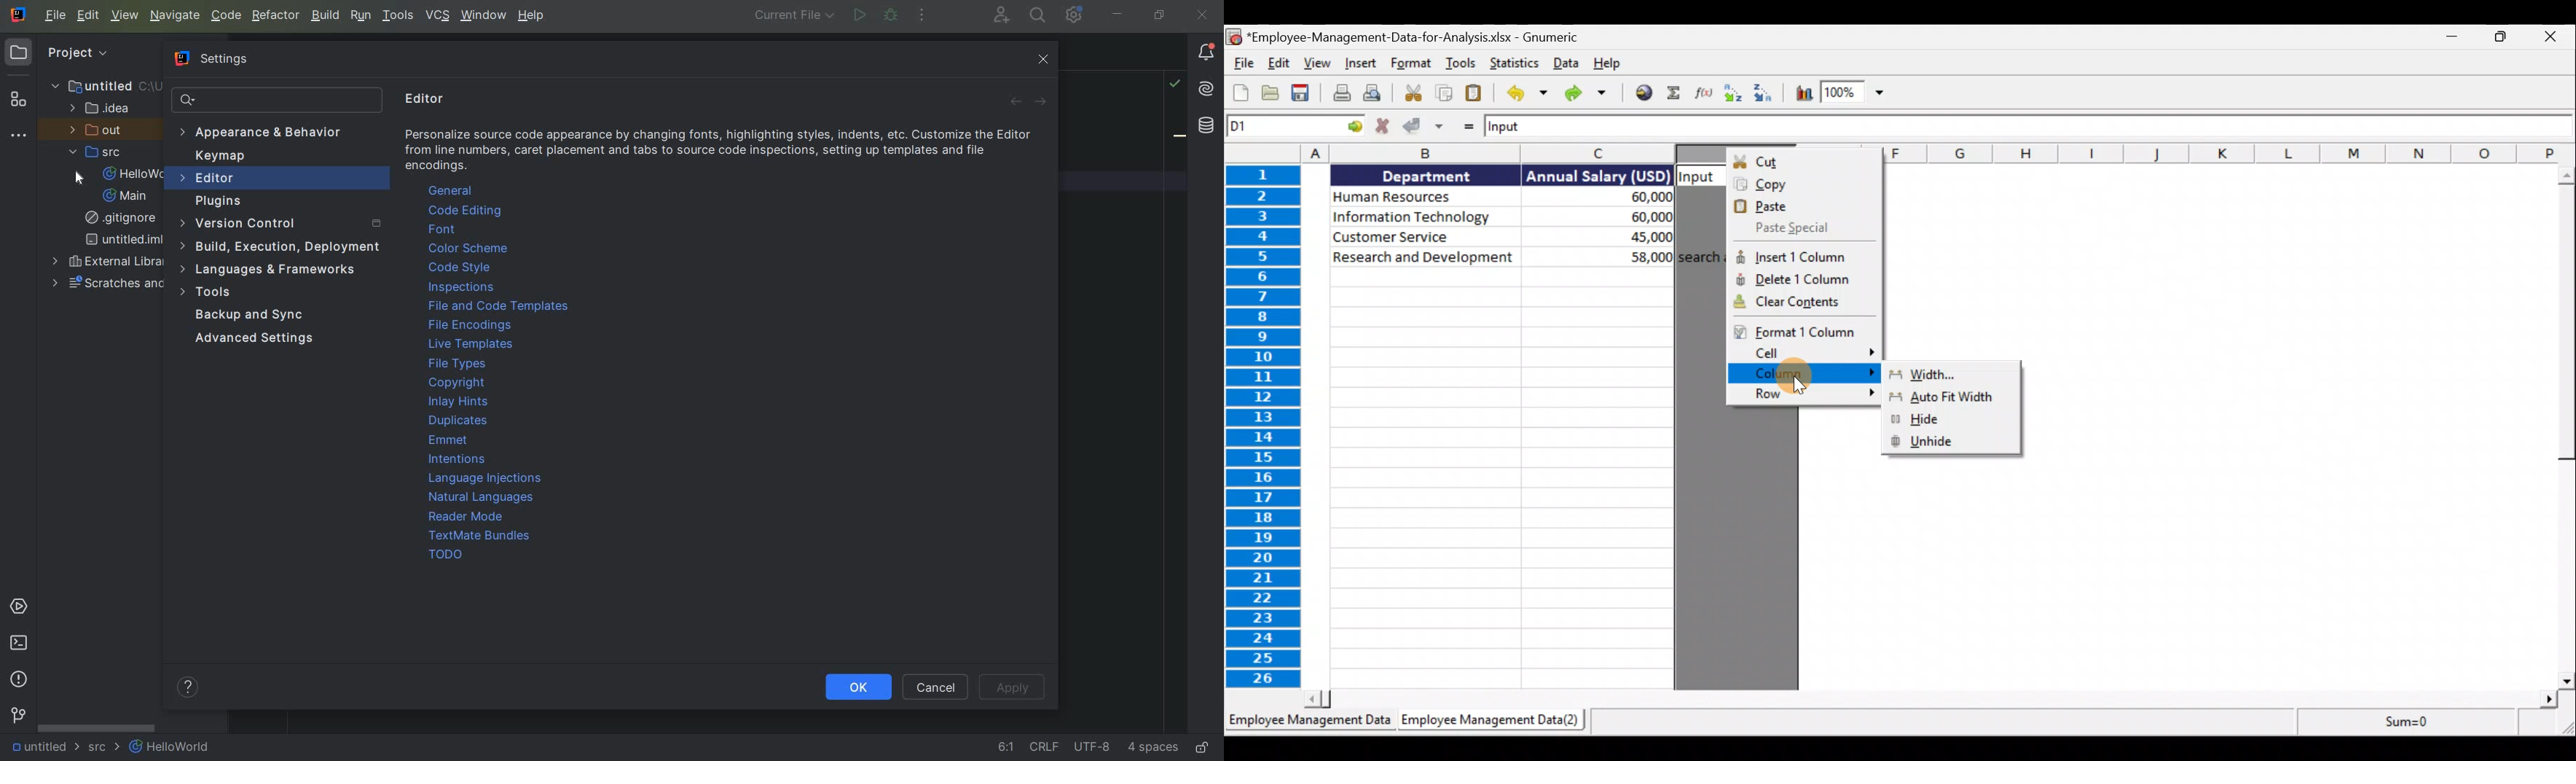 This screenshot has width=2576, height=784. I want to click on Zoom, so click(1853, 92).